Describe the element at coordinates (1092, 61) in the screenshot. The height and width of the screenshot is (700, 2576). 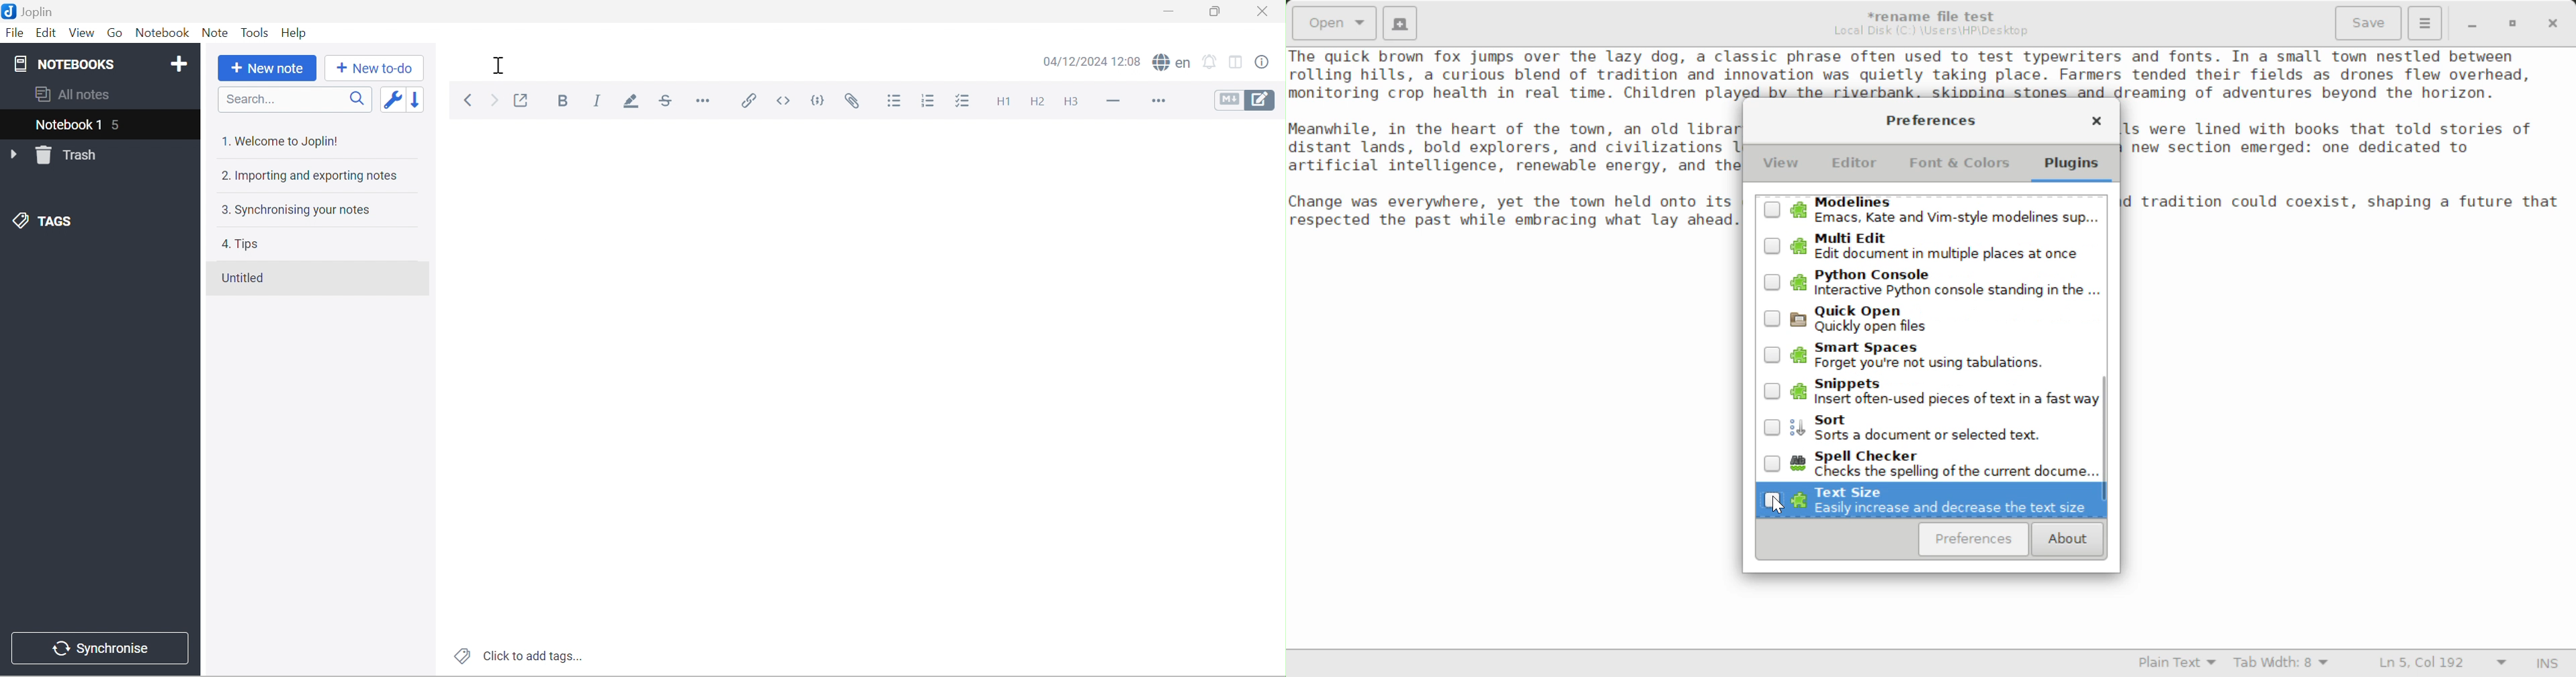
I see `04/12/2024 12:08` at that location.